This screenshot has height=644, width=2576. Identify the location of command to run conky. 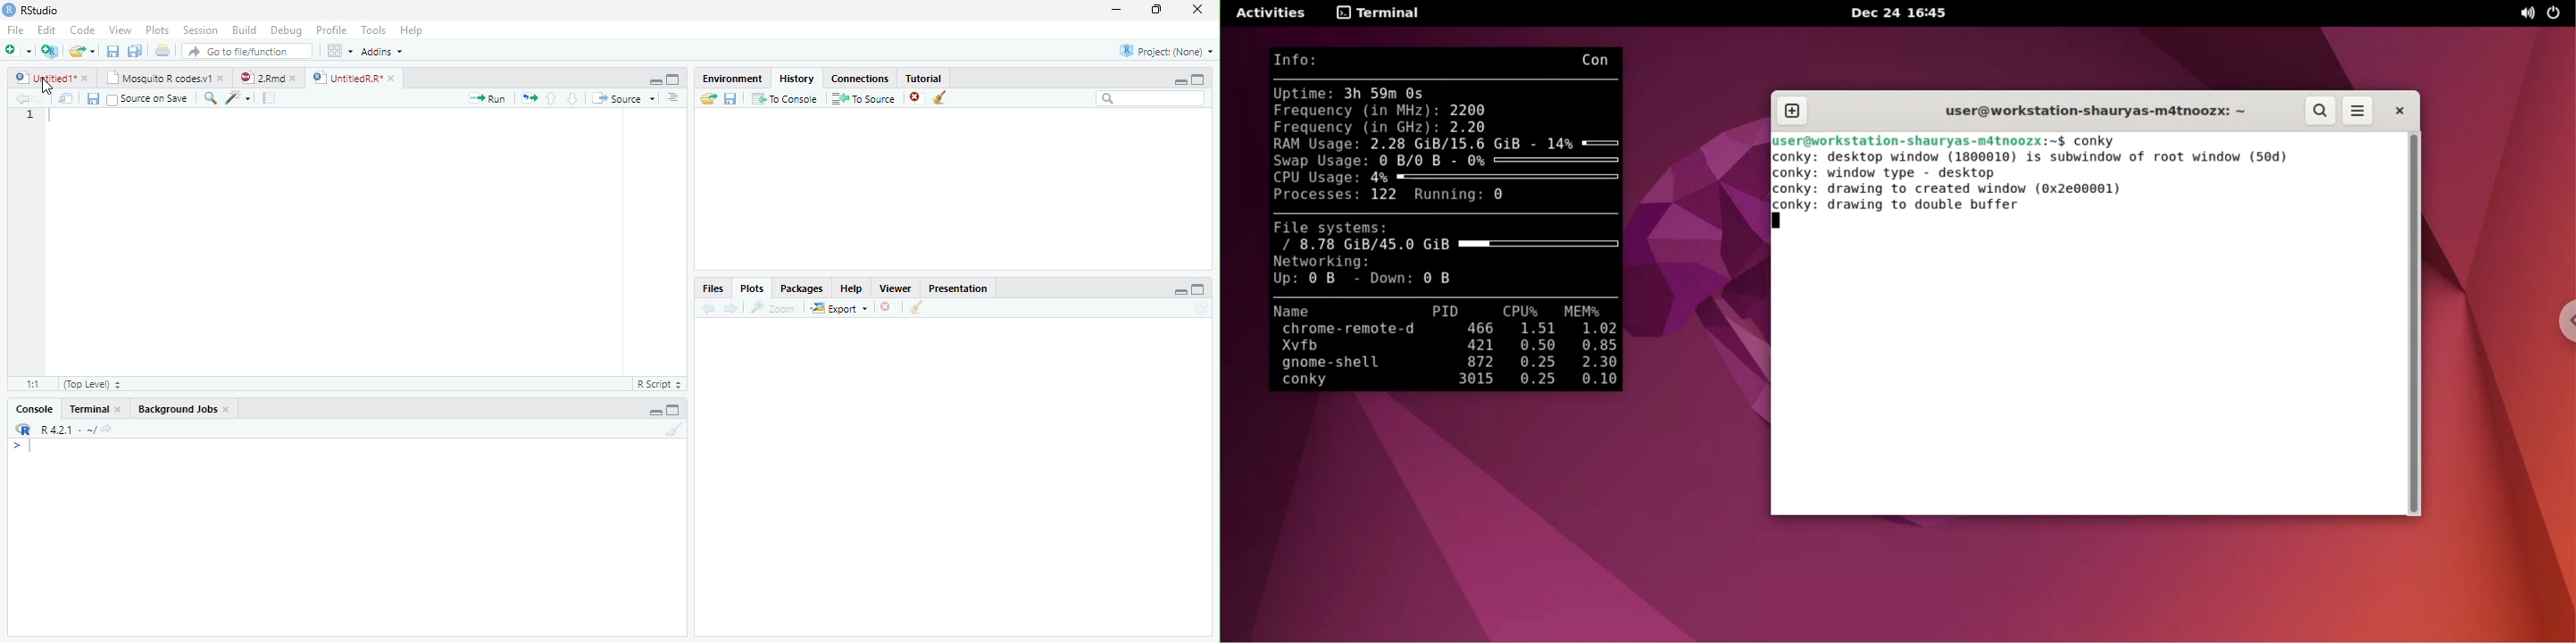
(2099, 139).